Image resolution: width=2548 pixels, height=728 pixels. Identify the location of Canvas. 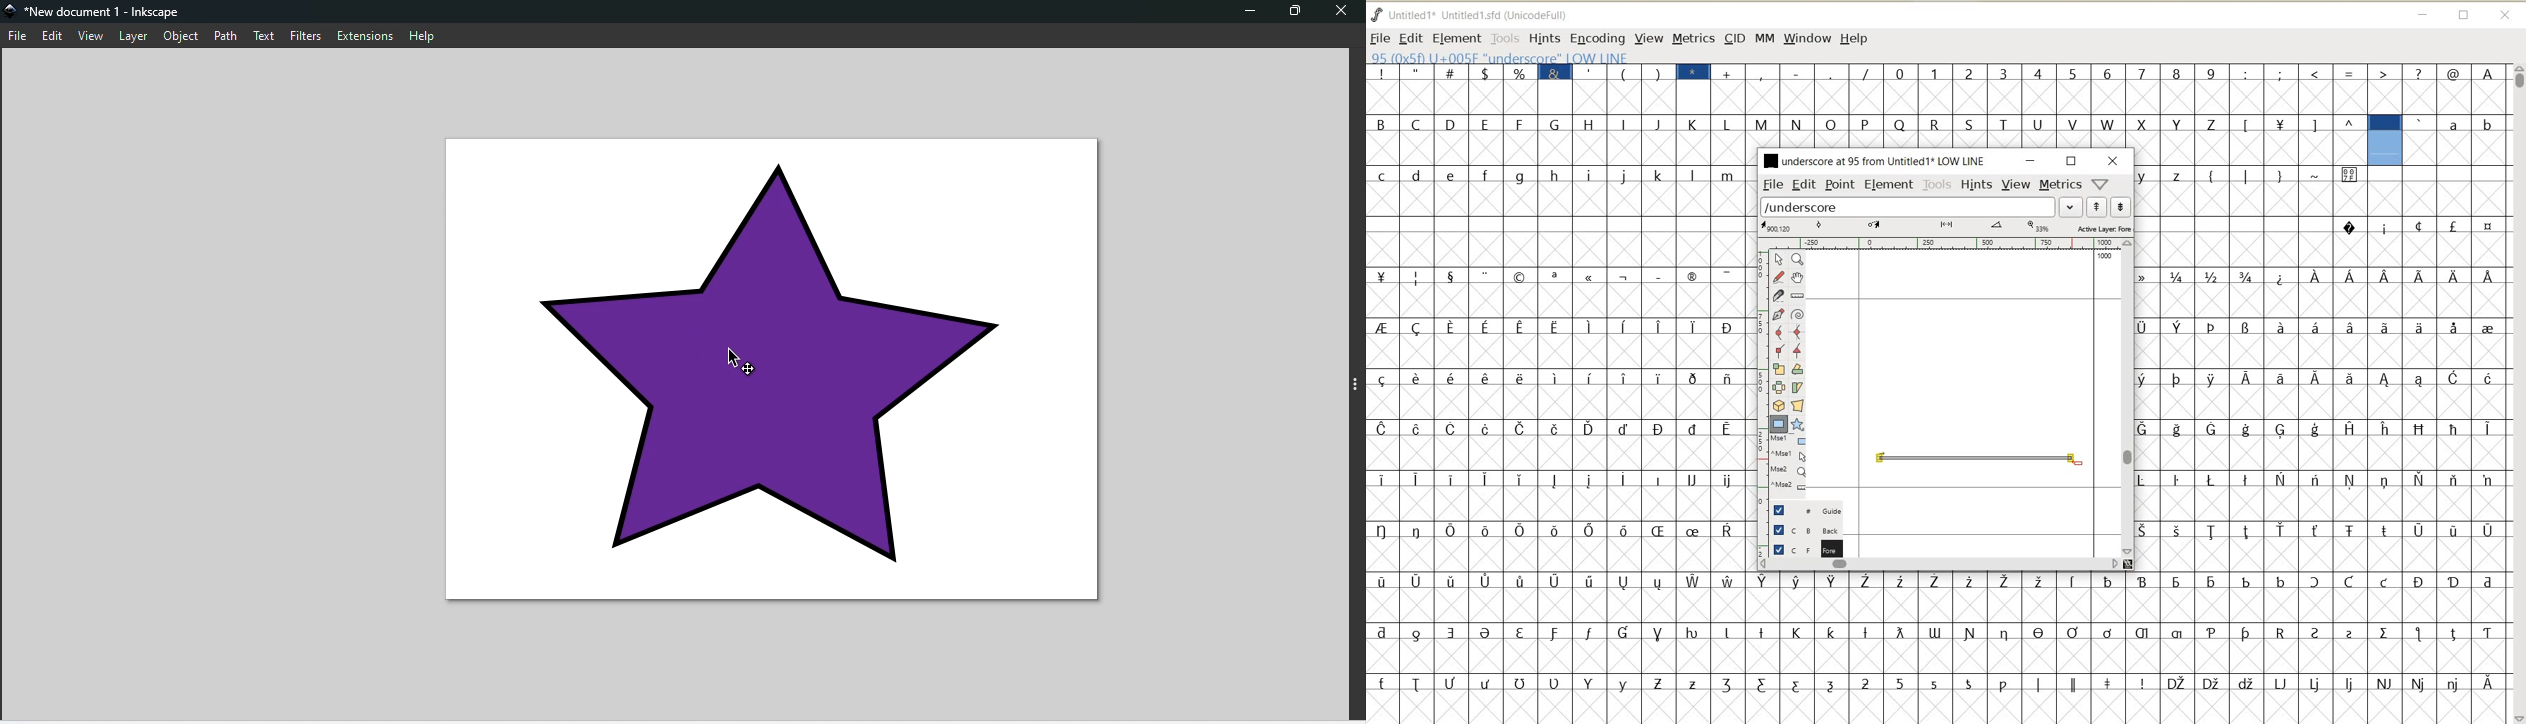
(776, 367).